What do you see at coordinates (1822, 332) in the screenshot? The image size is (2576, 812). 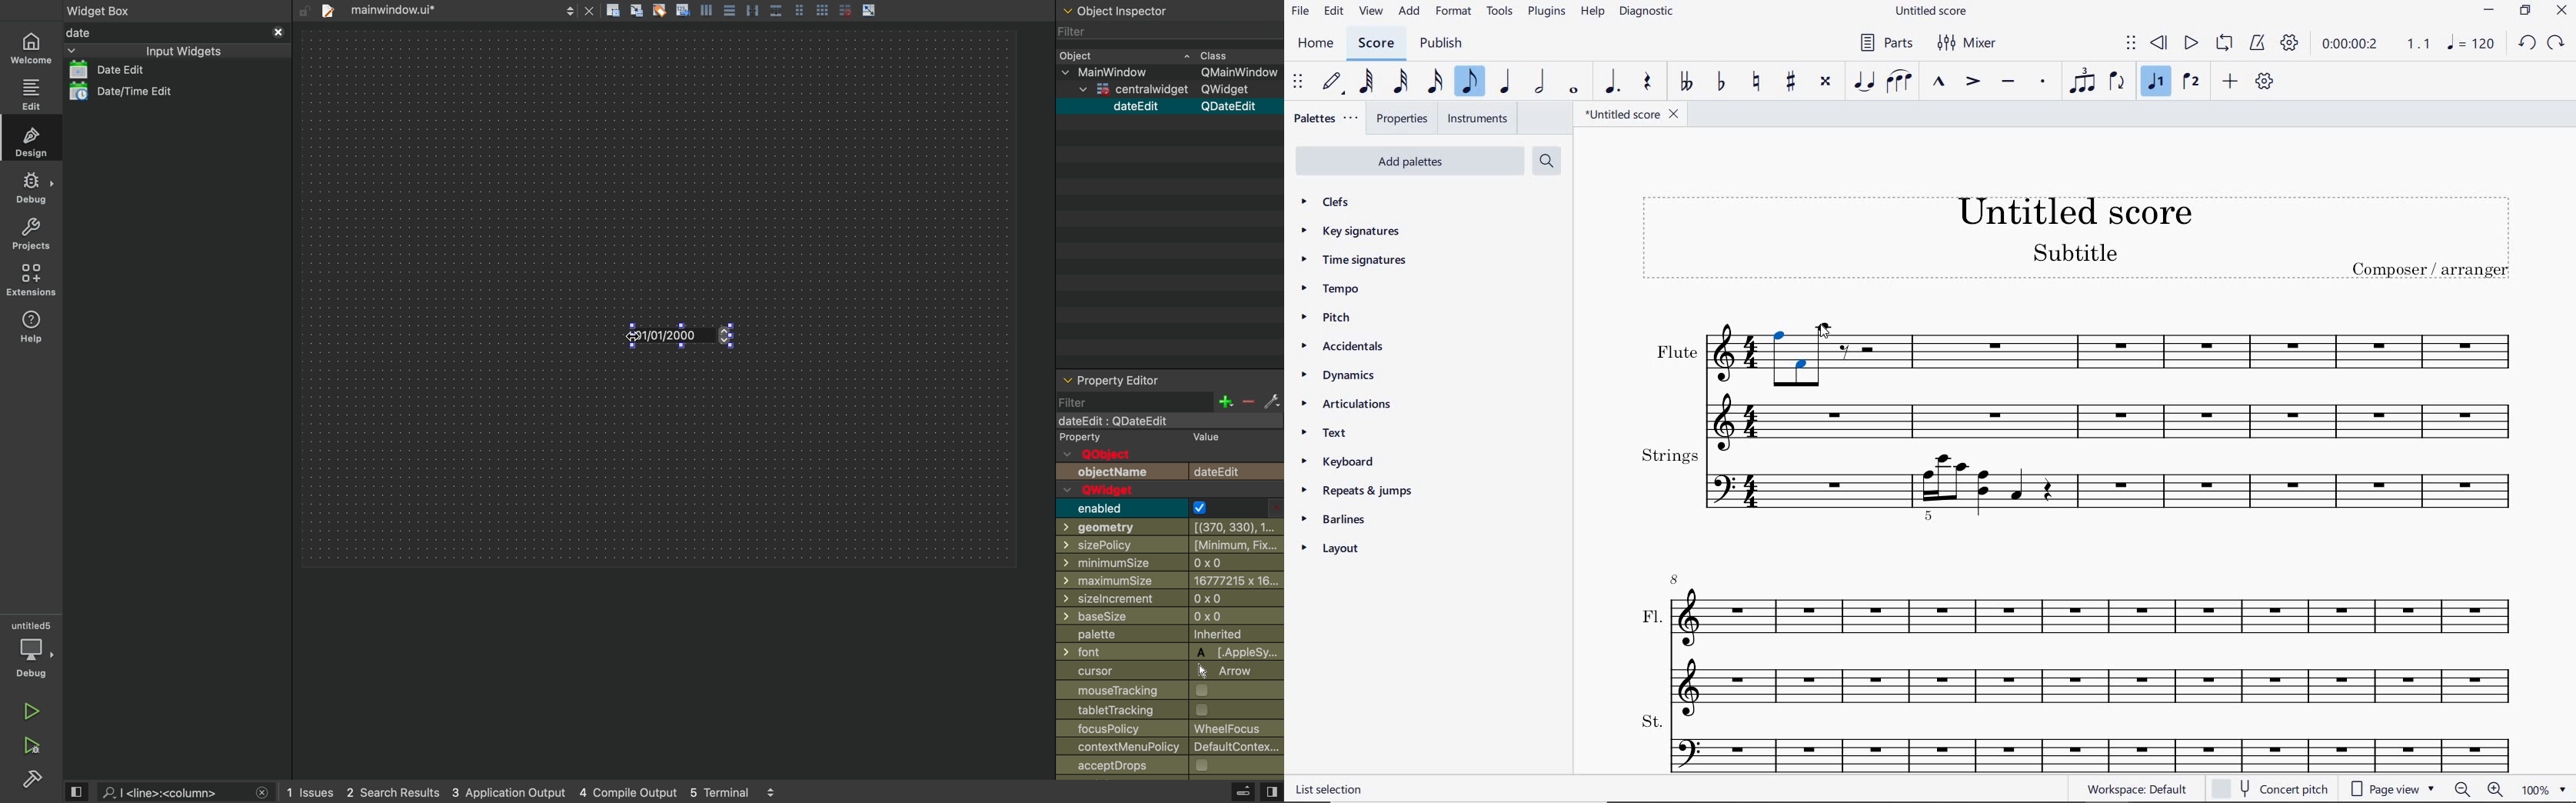 I see `cursor` at bounding box center [1822, 332].